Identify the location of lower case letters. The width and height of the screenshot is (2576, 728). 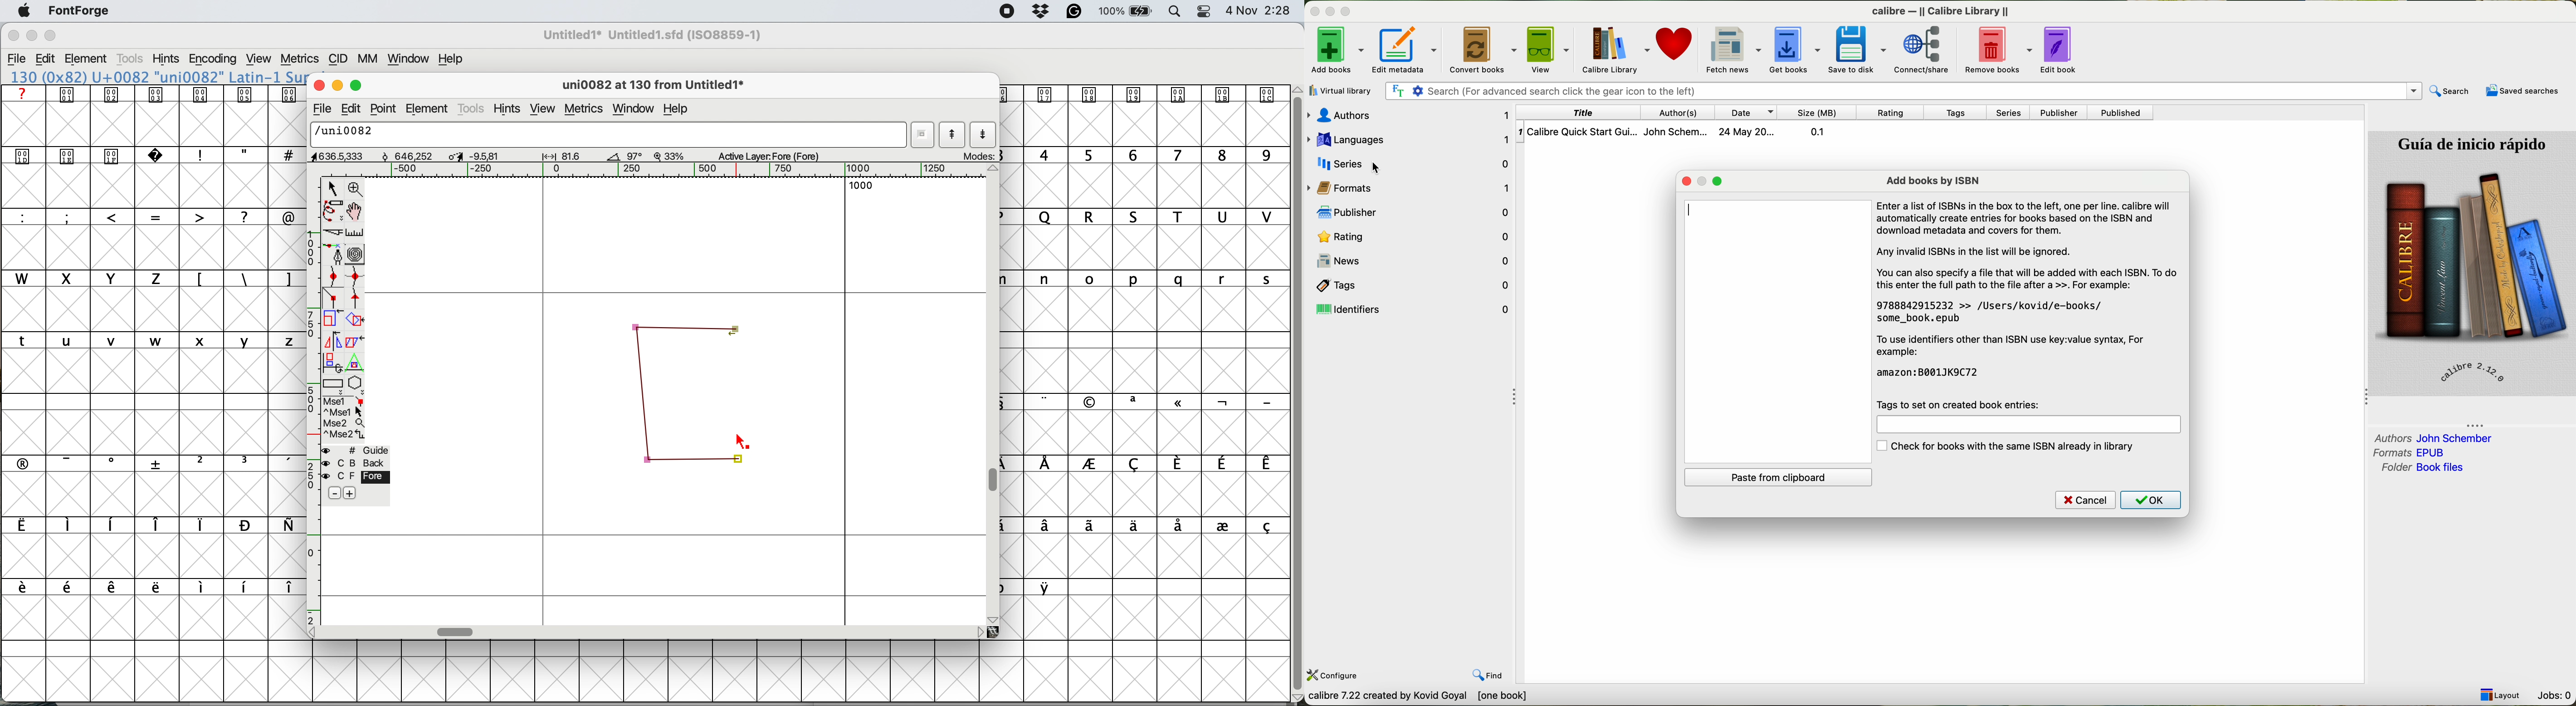
(154, 340).